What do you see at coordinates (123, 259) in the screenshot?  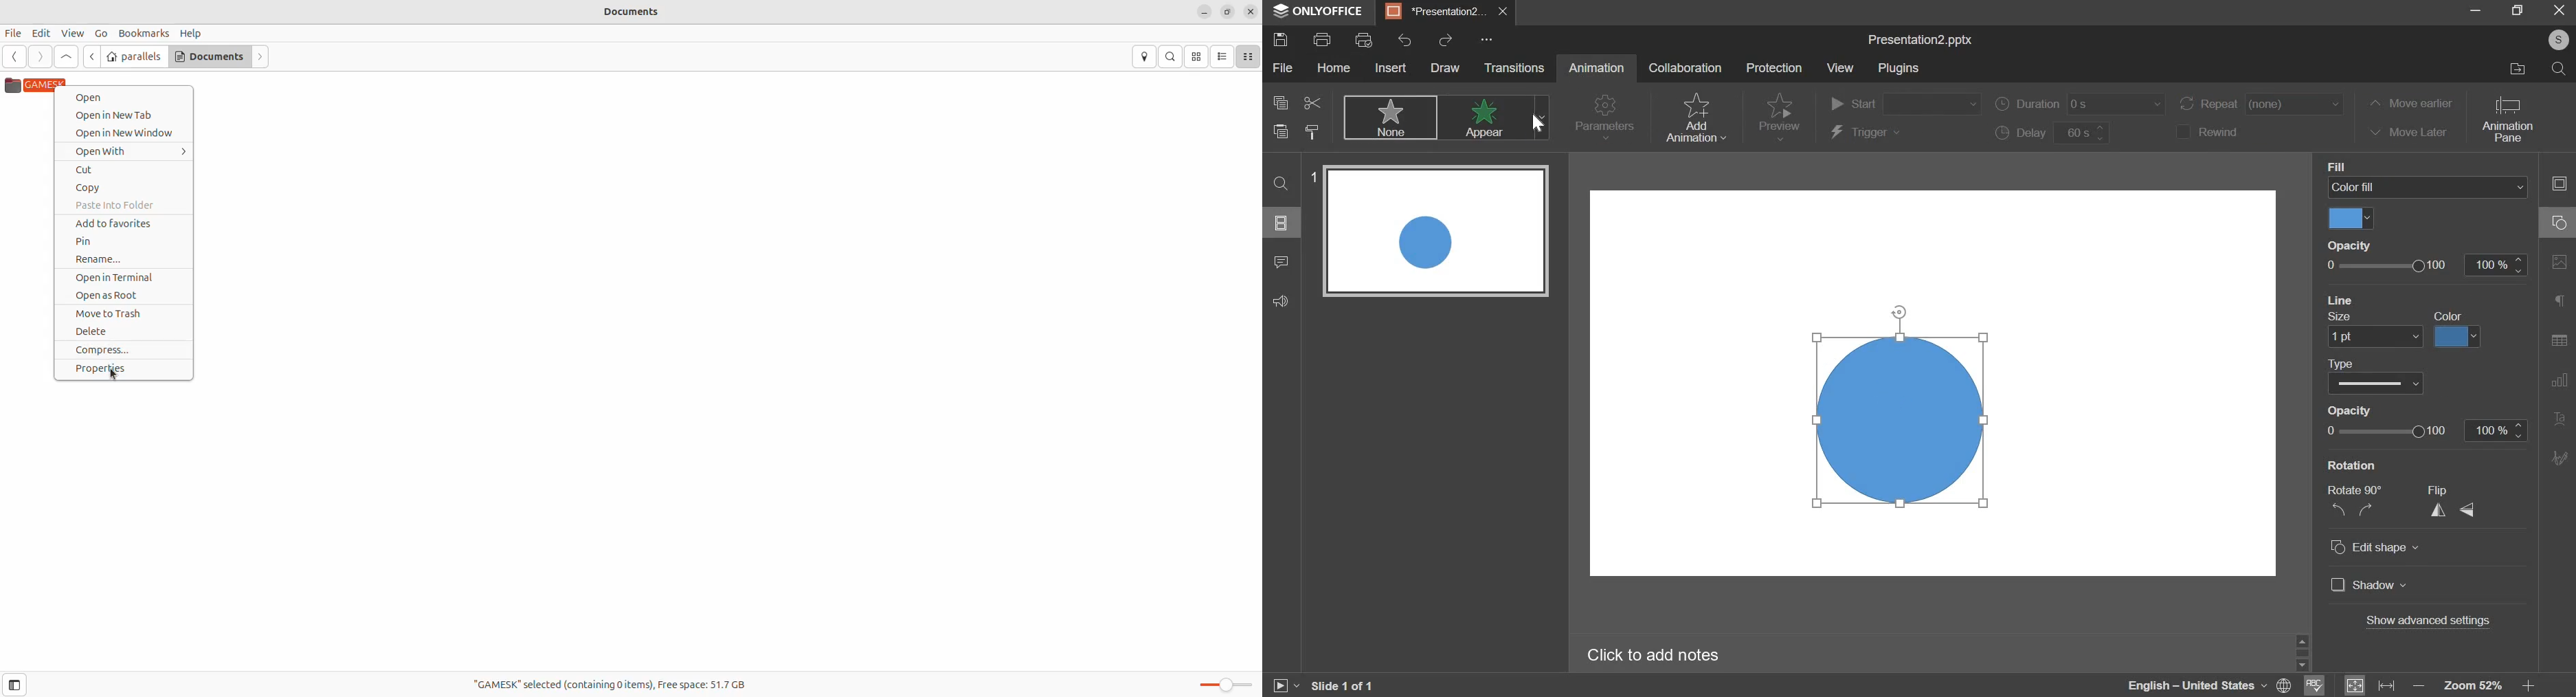 I see `rename` at bounding box center [123, 259].